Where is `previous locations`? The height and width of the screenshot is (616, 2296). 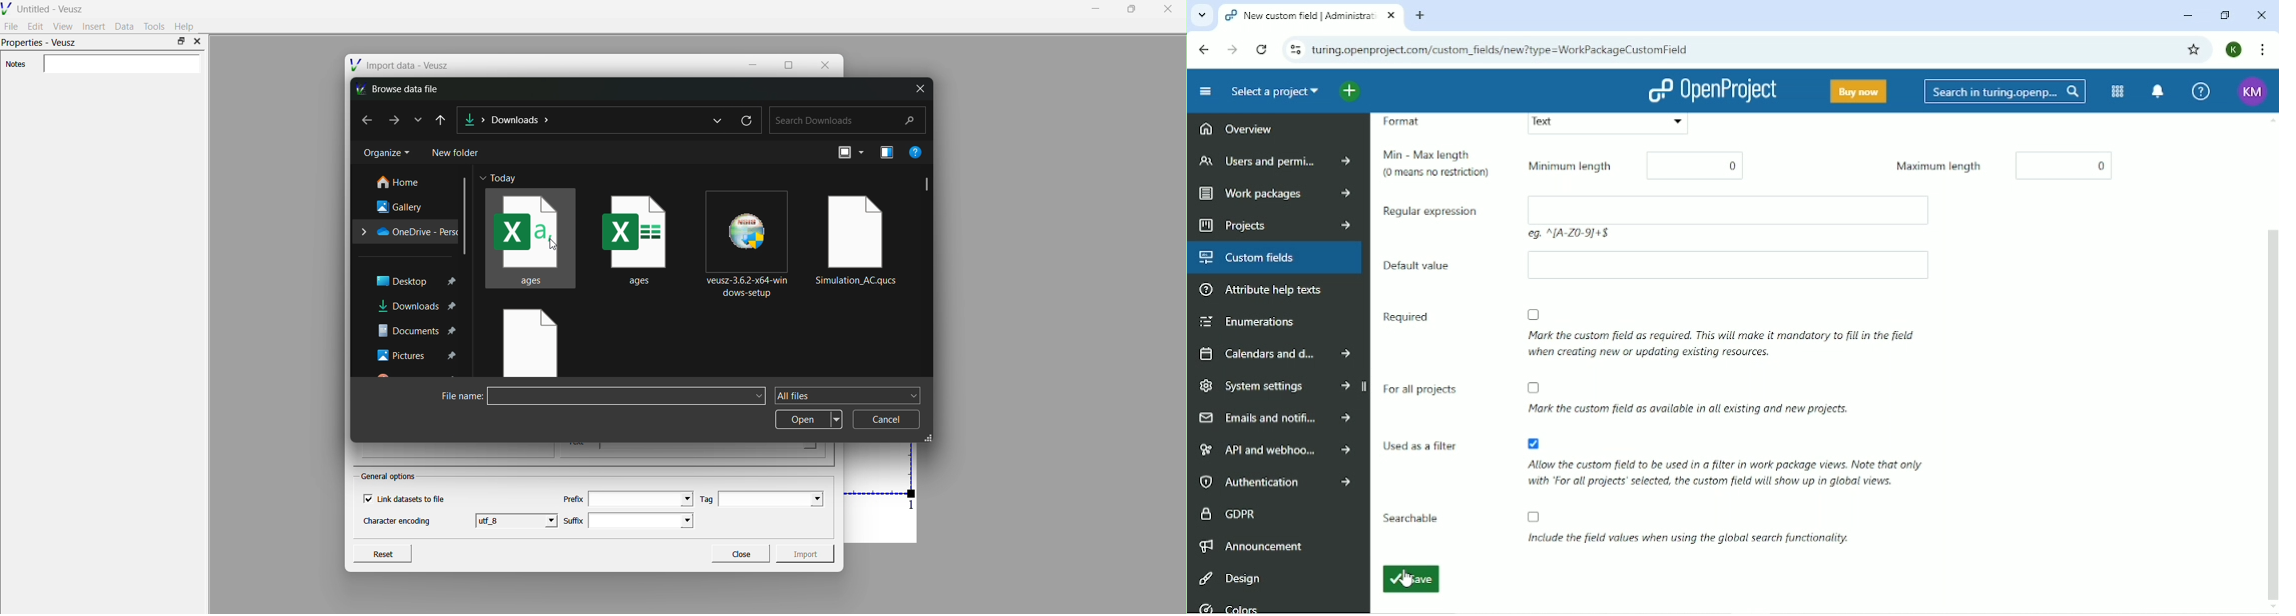
previous locations is located at coordinates (719, 120).